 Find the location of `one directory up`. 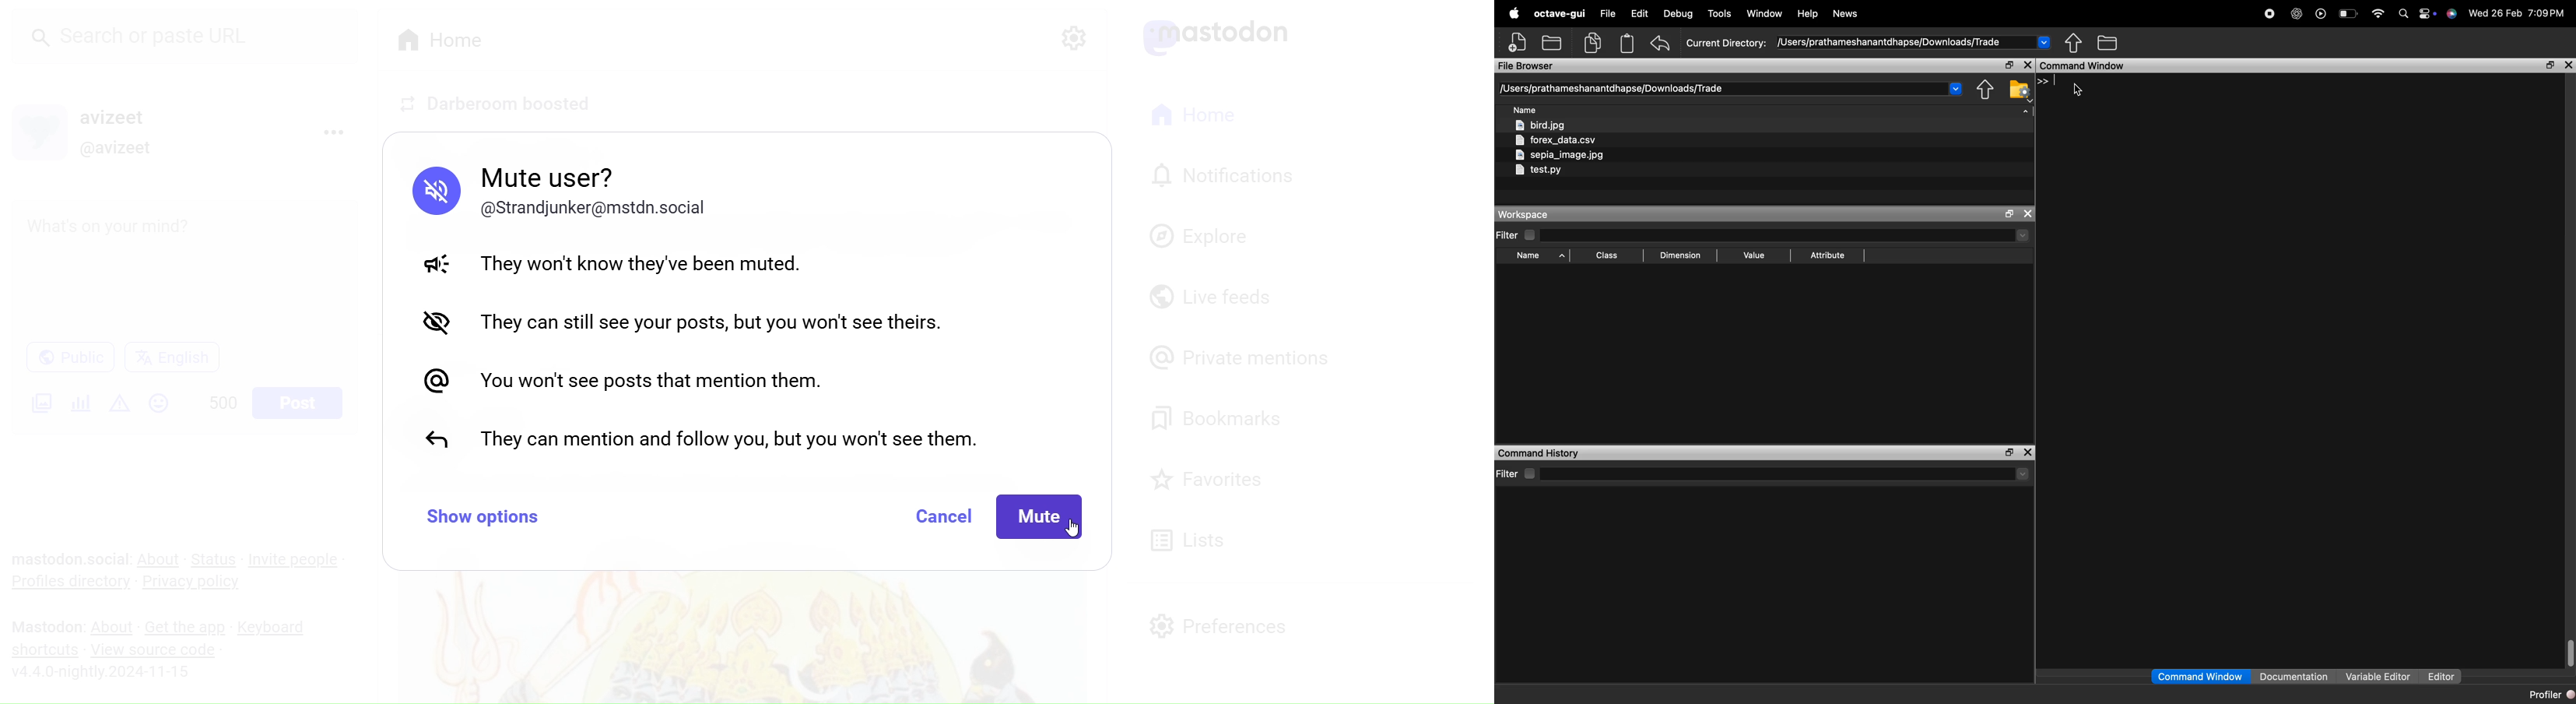

one directory up is located at coordinates (2074, 42).